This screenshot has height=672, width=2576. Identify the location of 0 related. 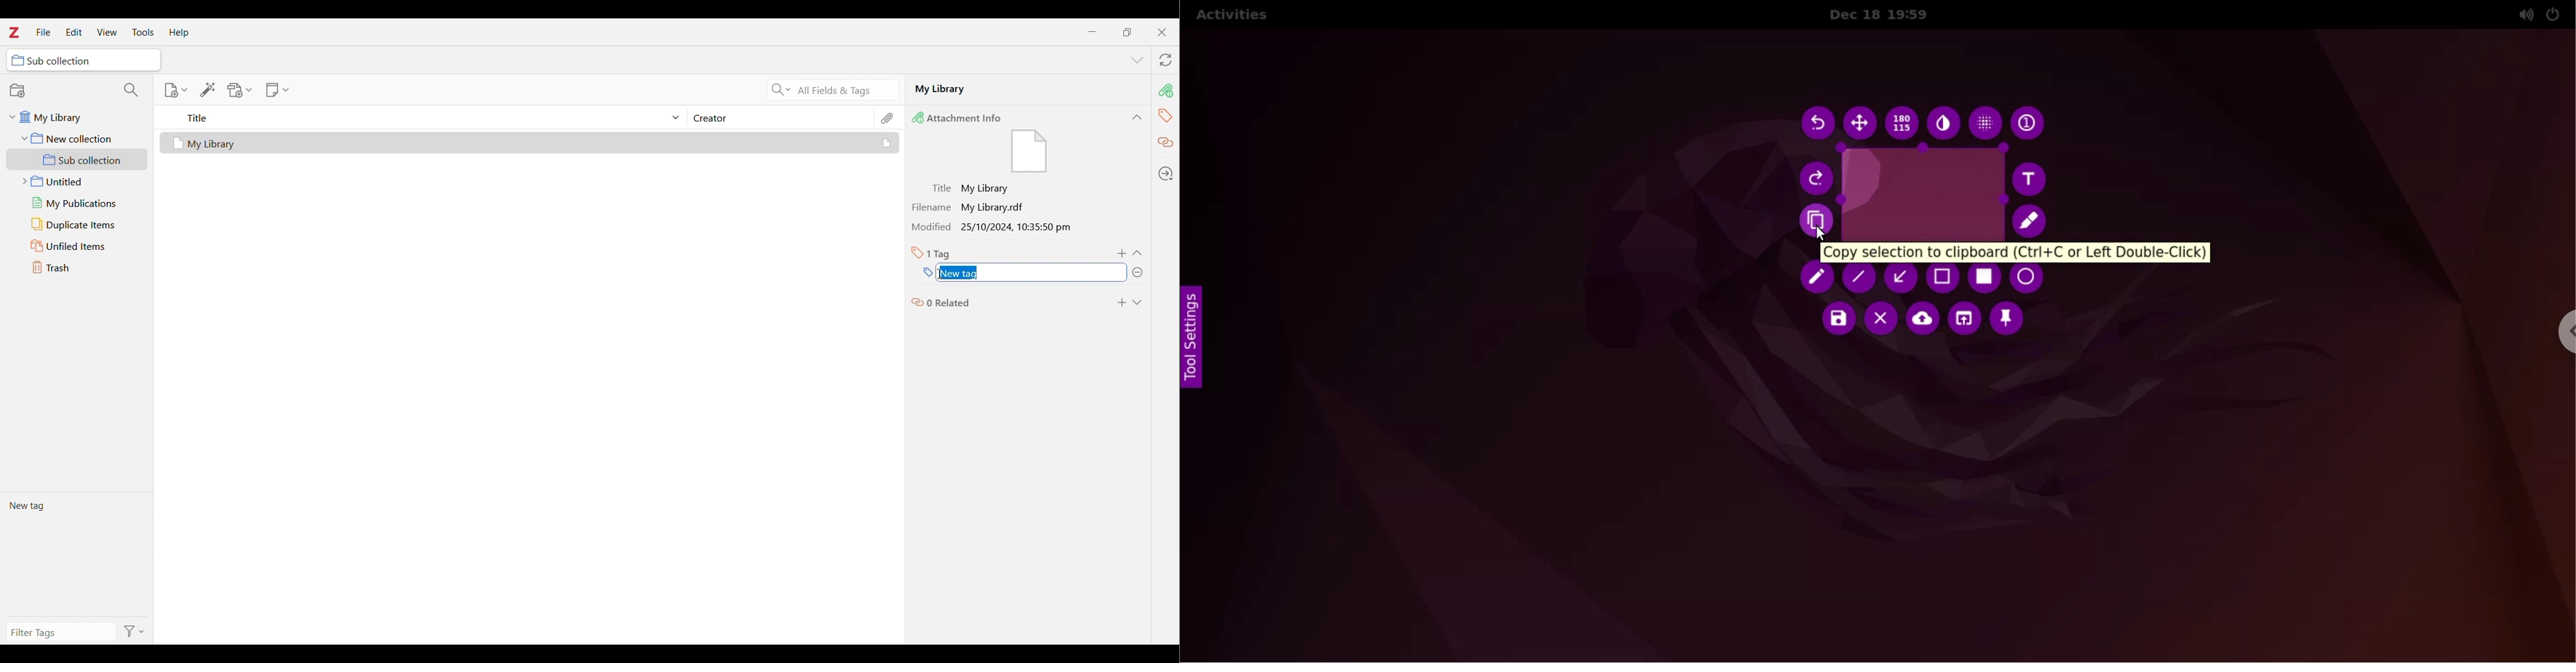
(942, 301).